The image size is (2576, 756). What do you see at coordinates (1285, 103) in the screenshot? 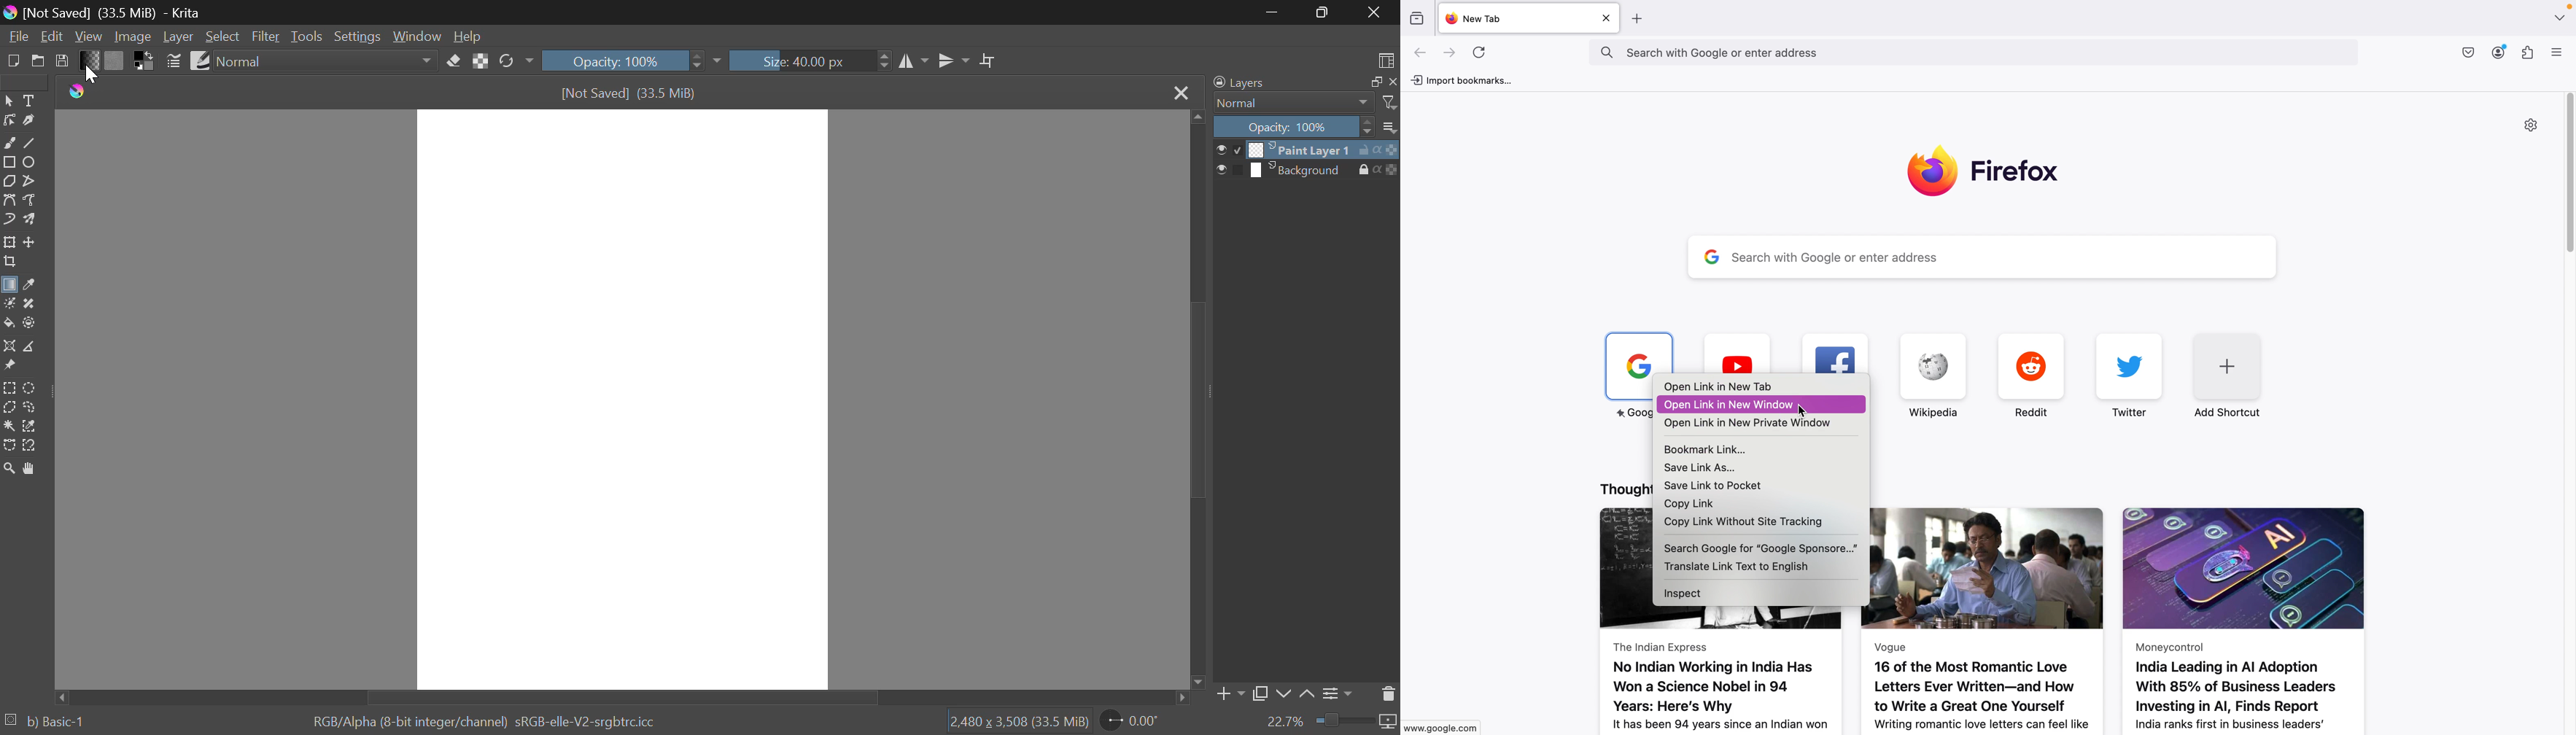
I see `Normal` at bounding box center [1285, 103].